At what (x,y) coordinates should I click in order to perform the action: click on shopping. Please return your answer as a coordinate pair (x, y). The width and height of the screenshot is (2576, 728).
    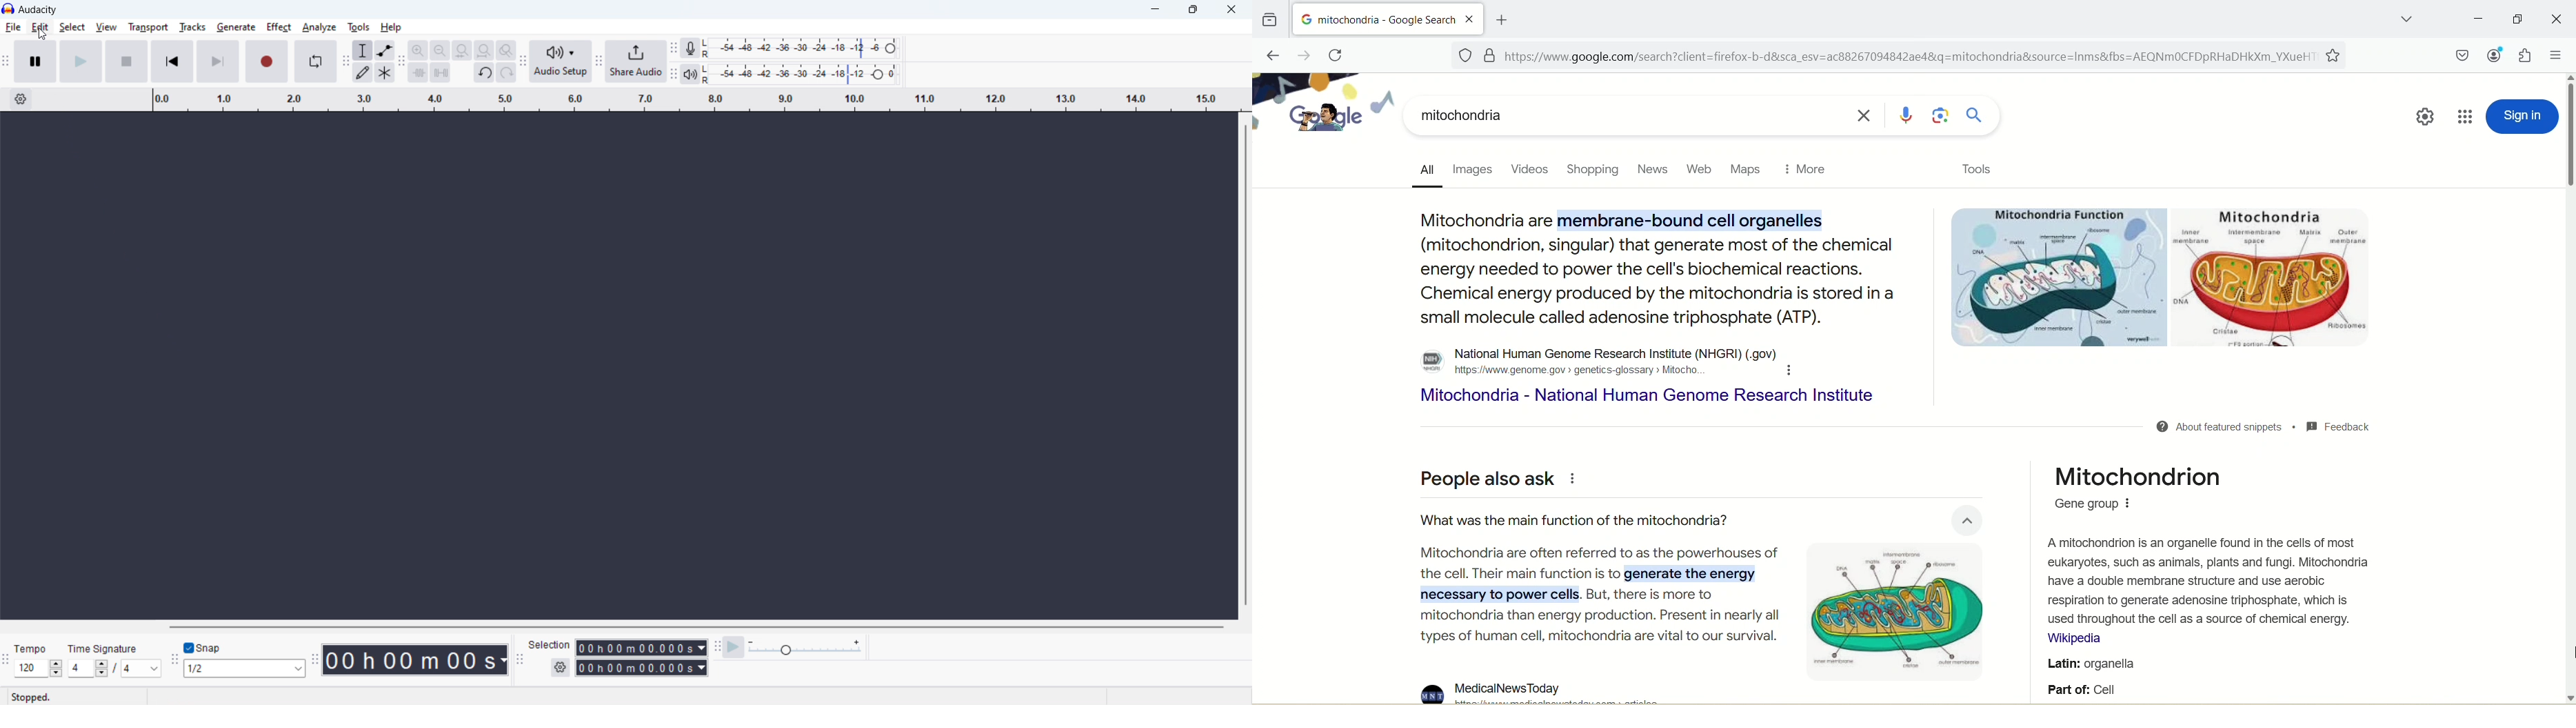
    Looking at the image, I should click on (1592, 168).